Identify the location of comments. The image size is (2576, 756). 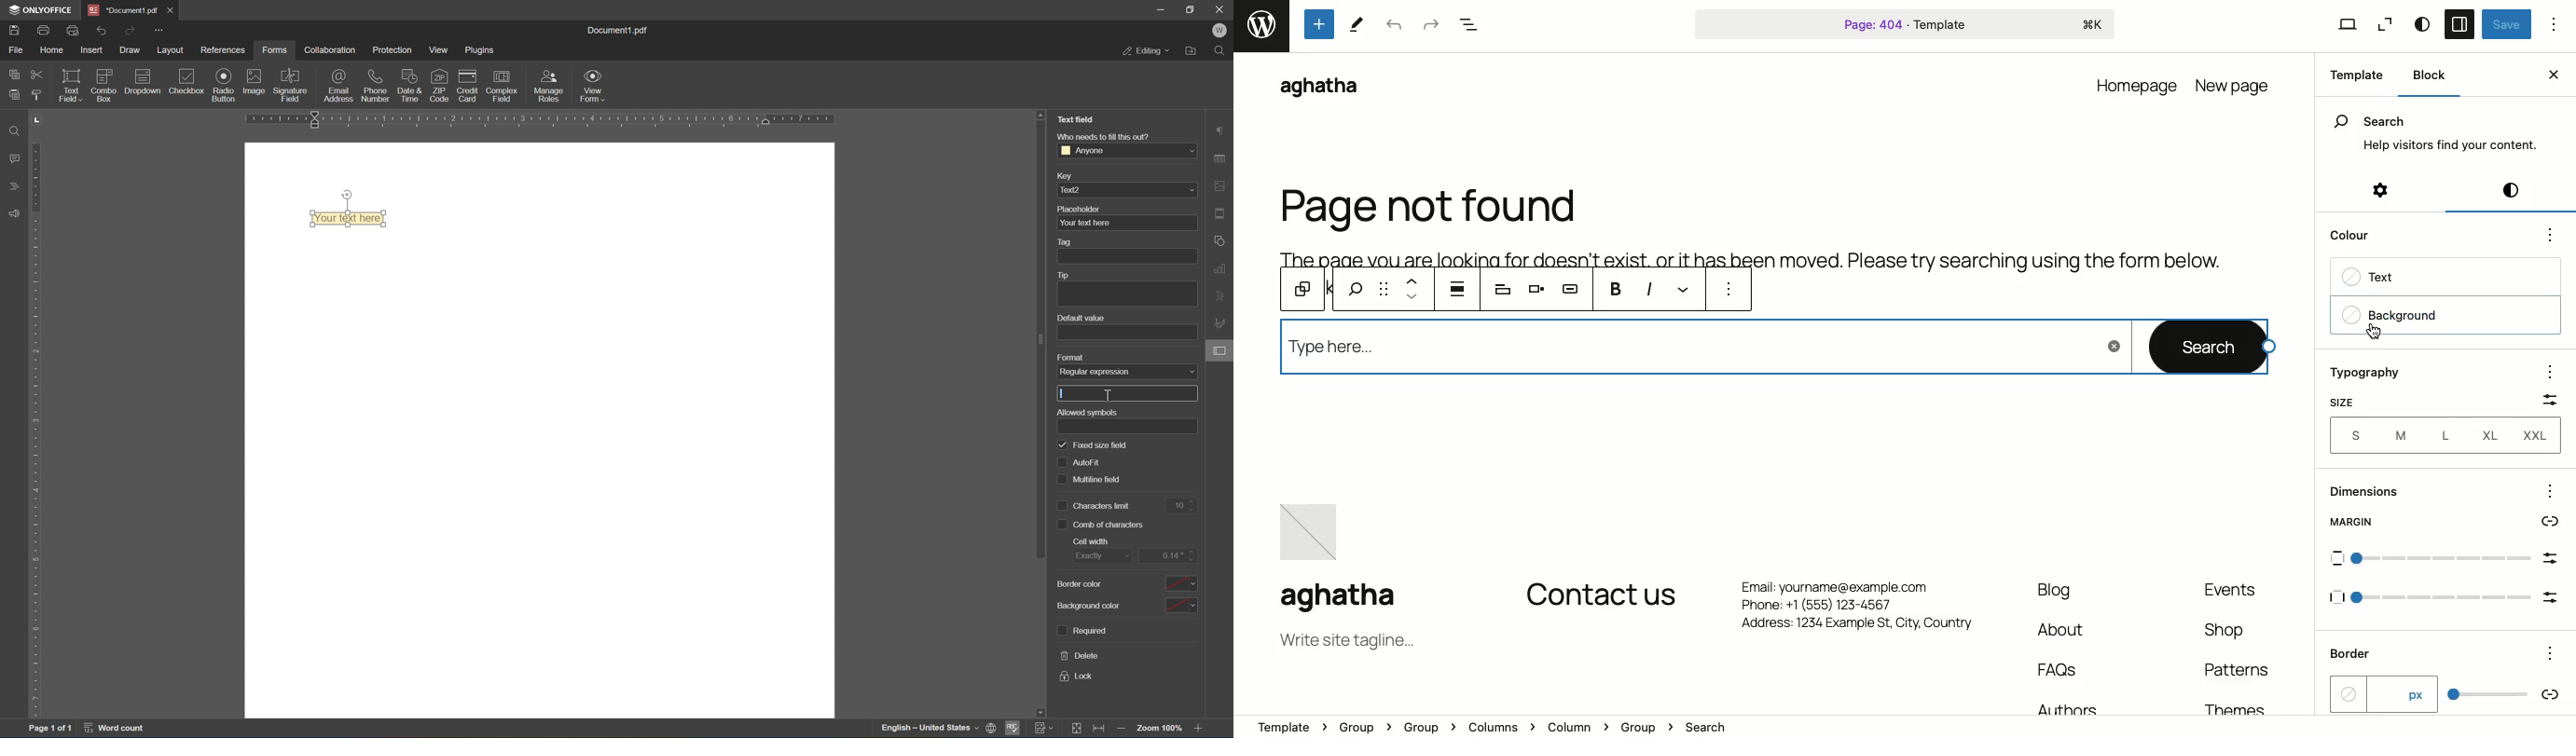
(12, 160).